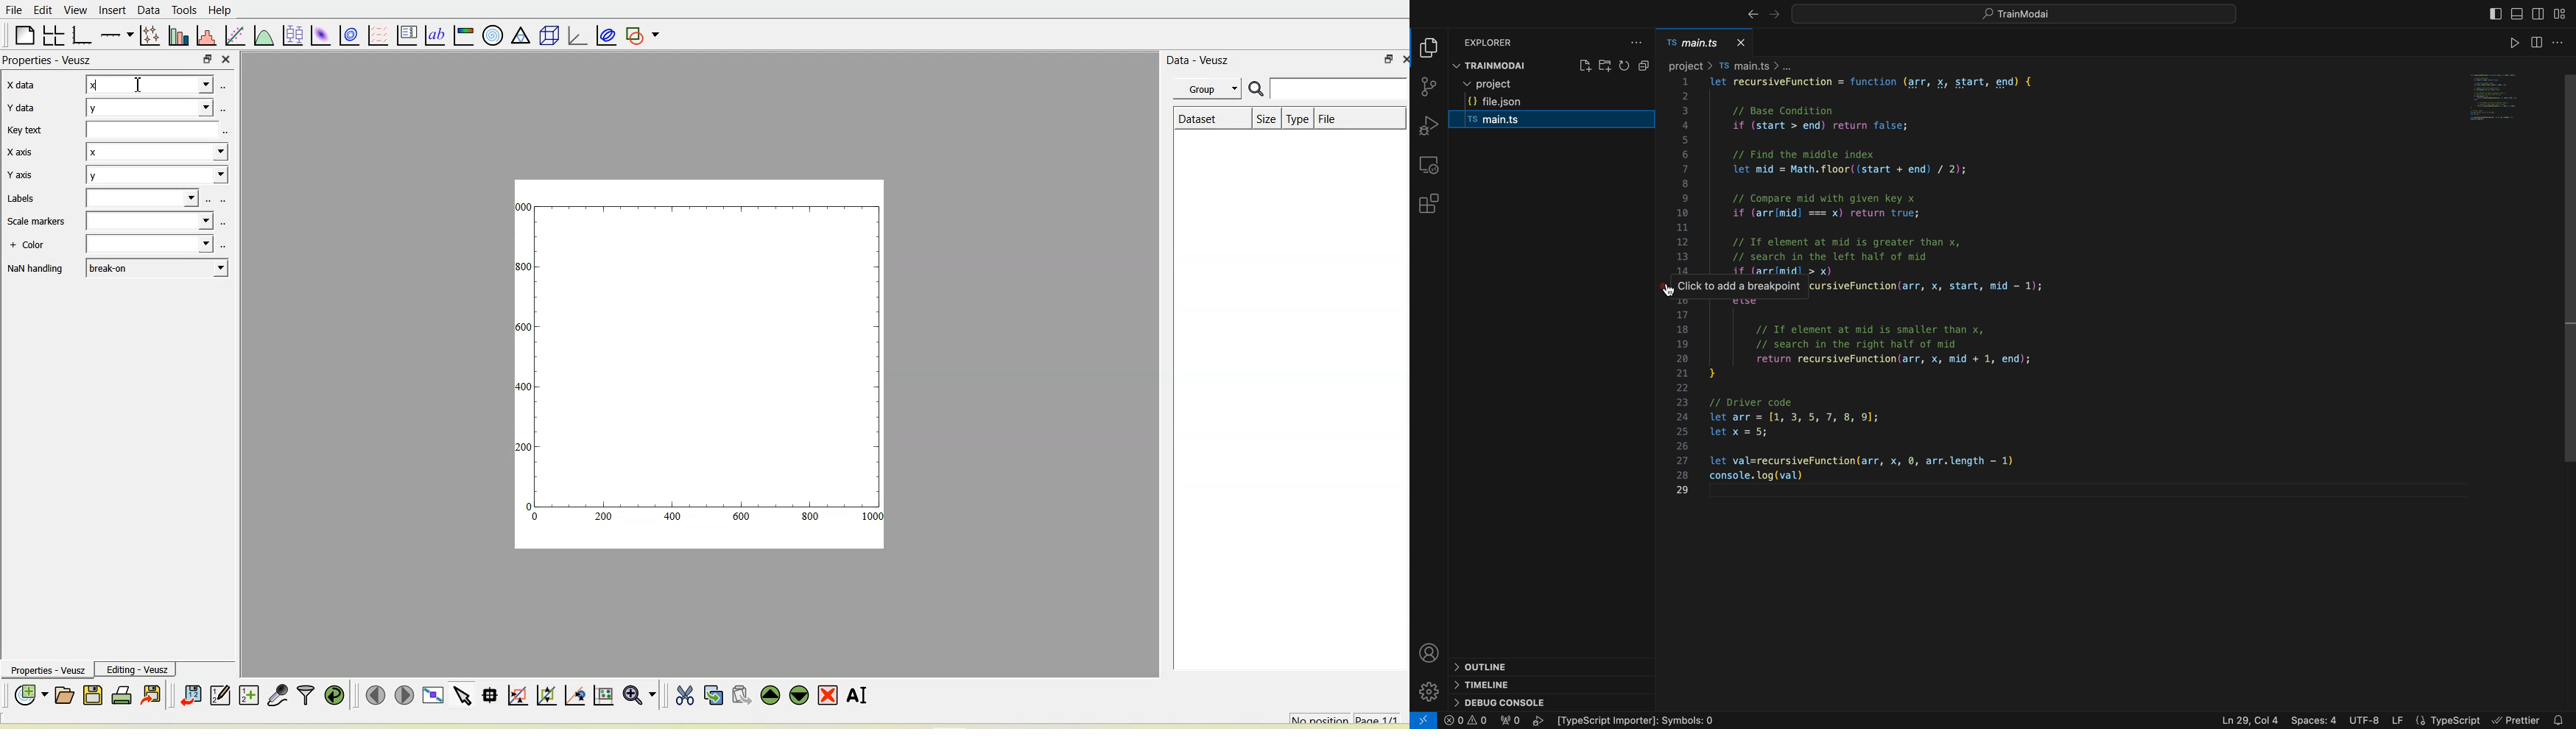 The width and height of the screenshot is (2576, 756). Describe the element at coordinates (1298, 119) in the screenshot. I see `Type` at that location.